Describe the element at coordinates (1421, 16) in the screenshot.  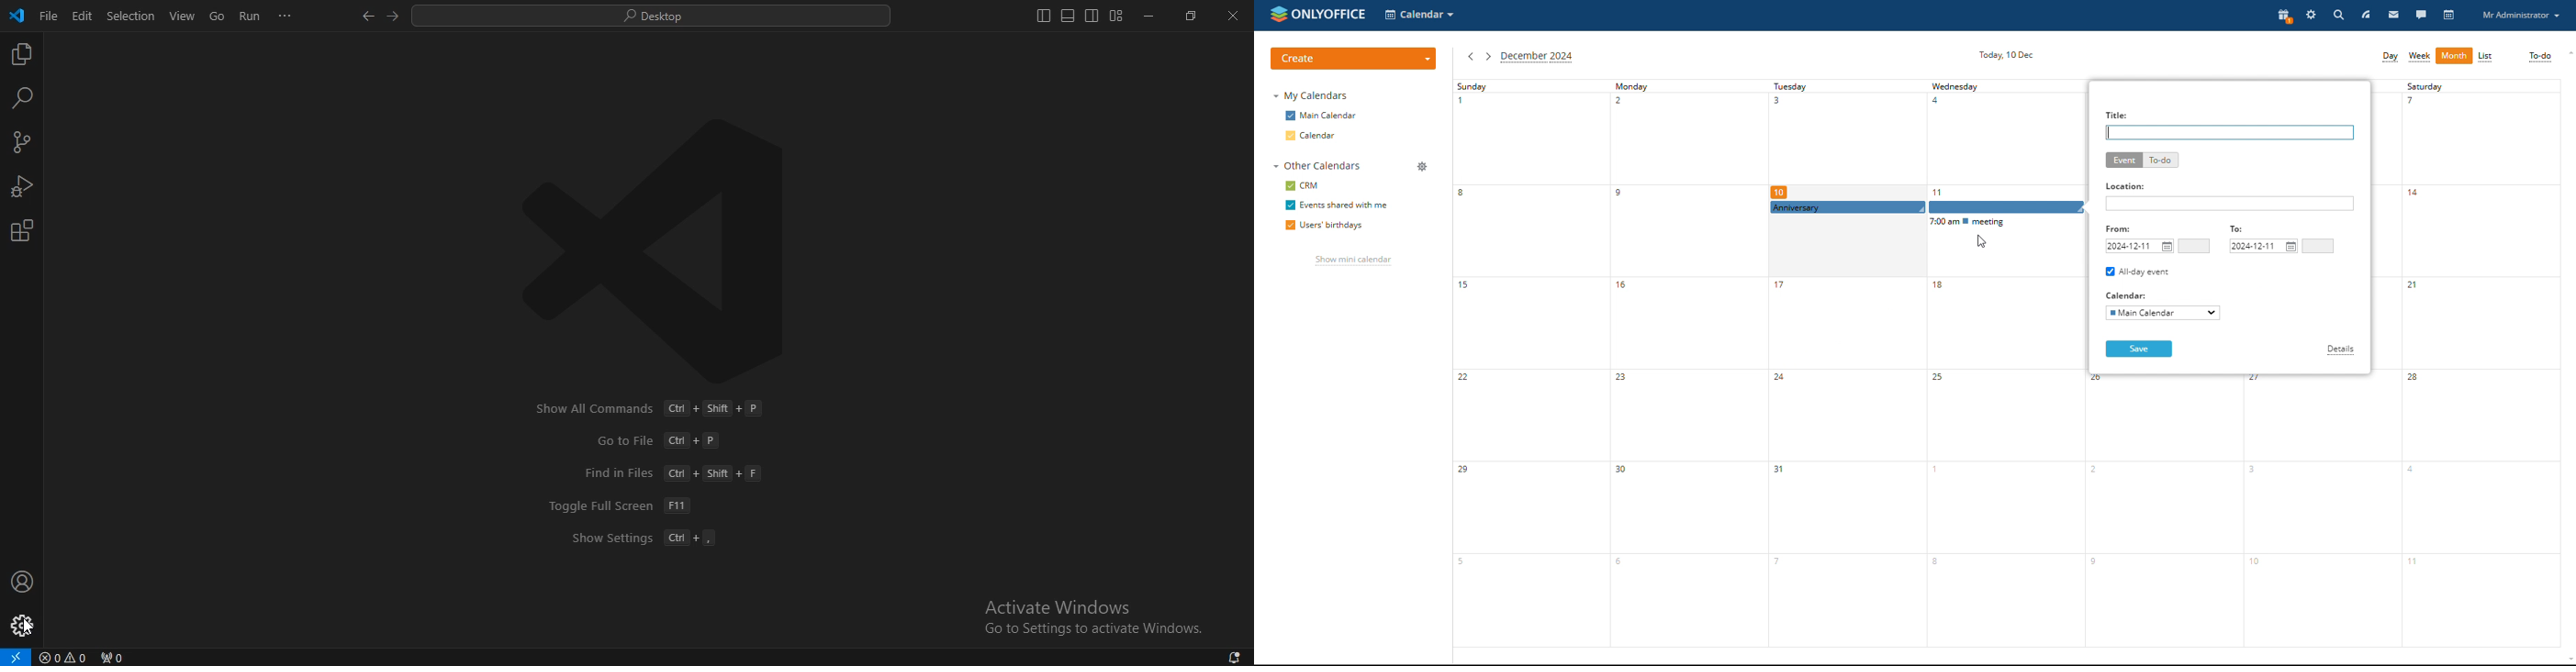
I see `select application` at that location.